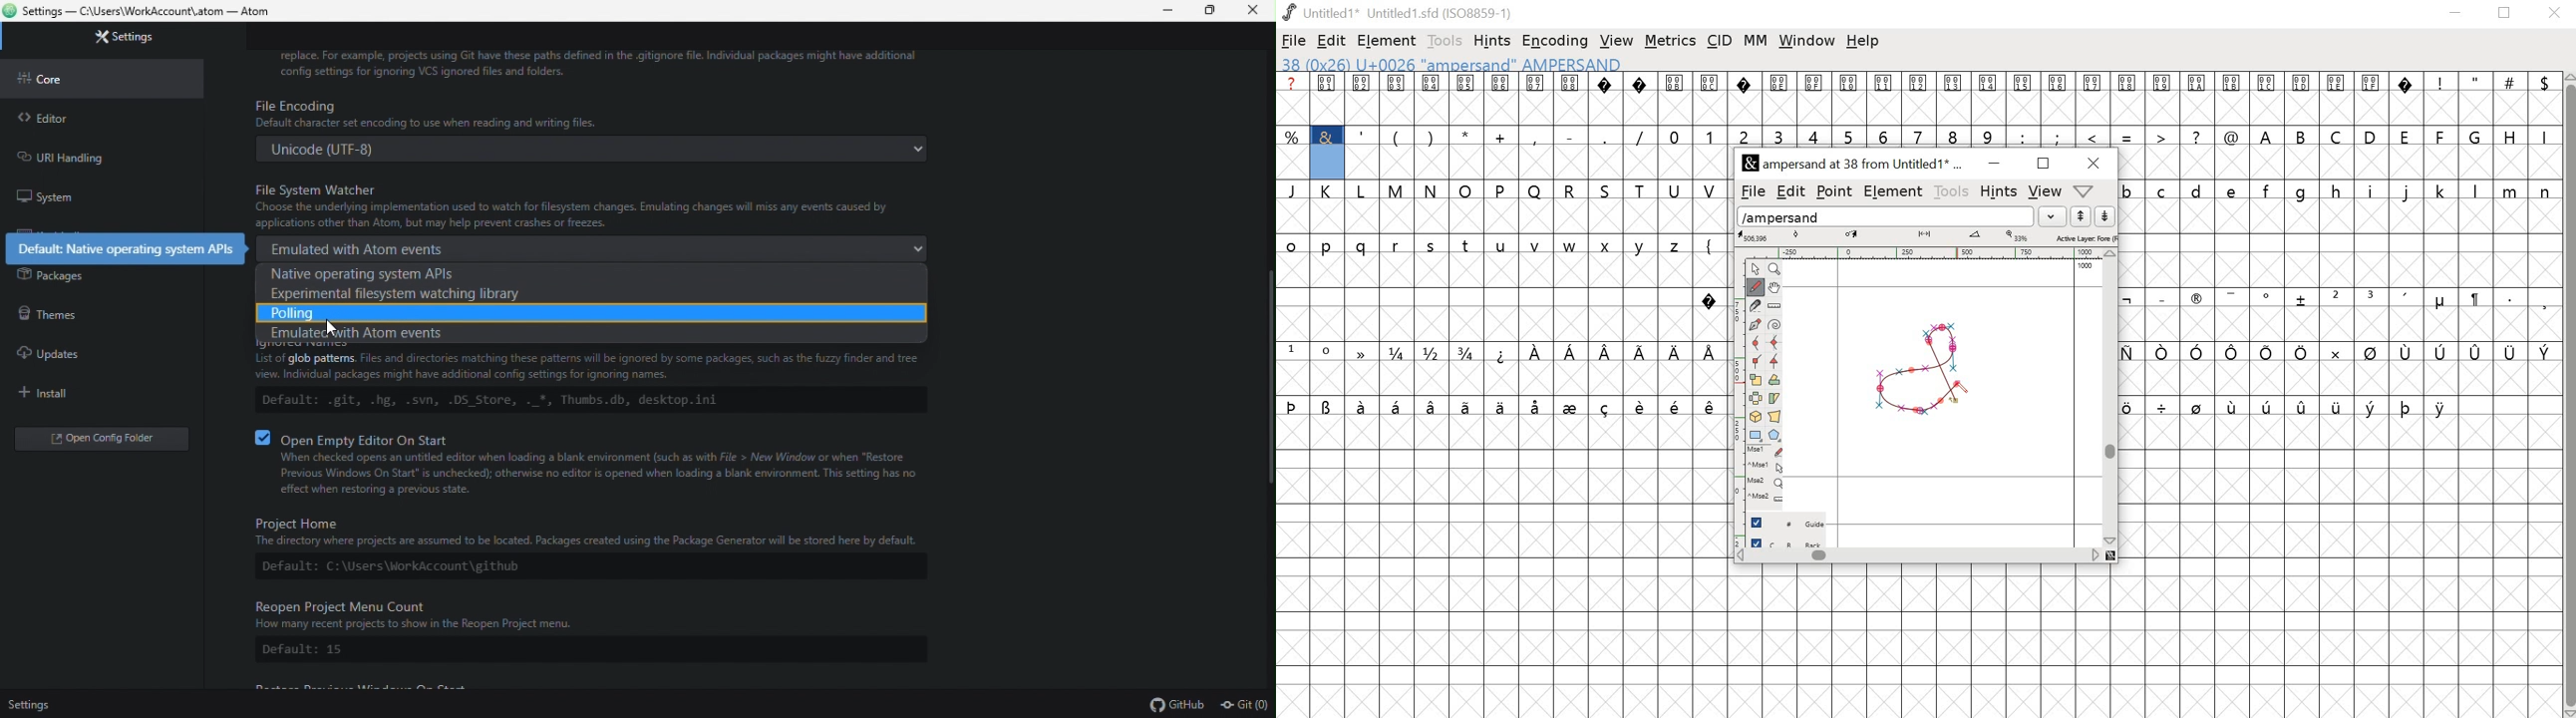  I want to click on y, so click(1643, 246).